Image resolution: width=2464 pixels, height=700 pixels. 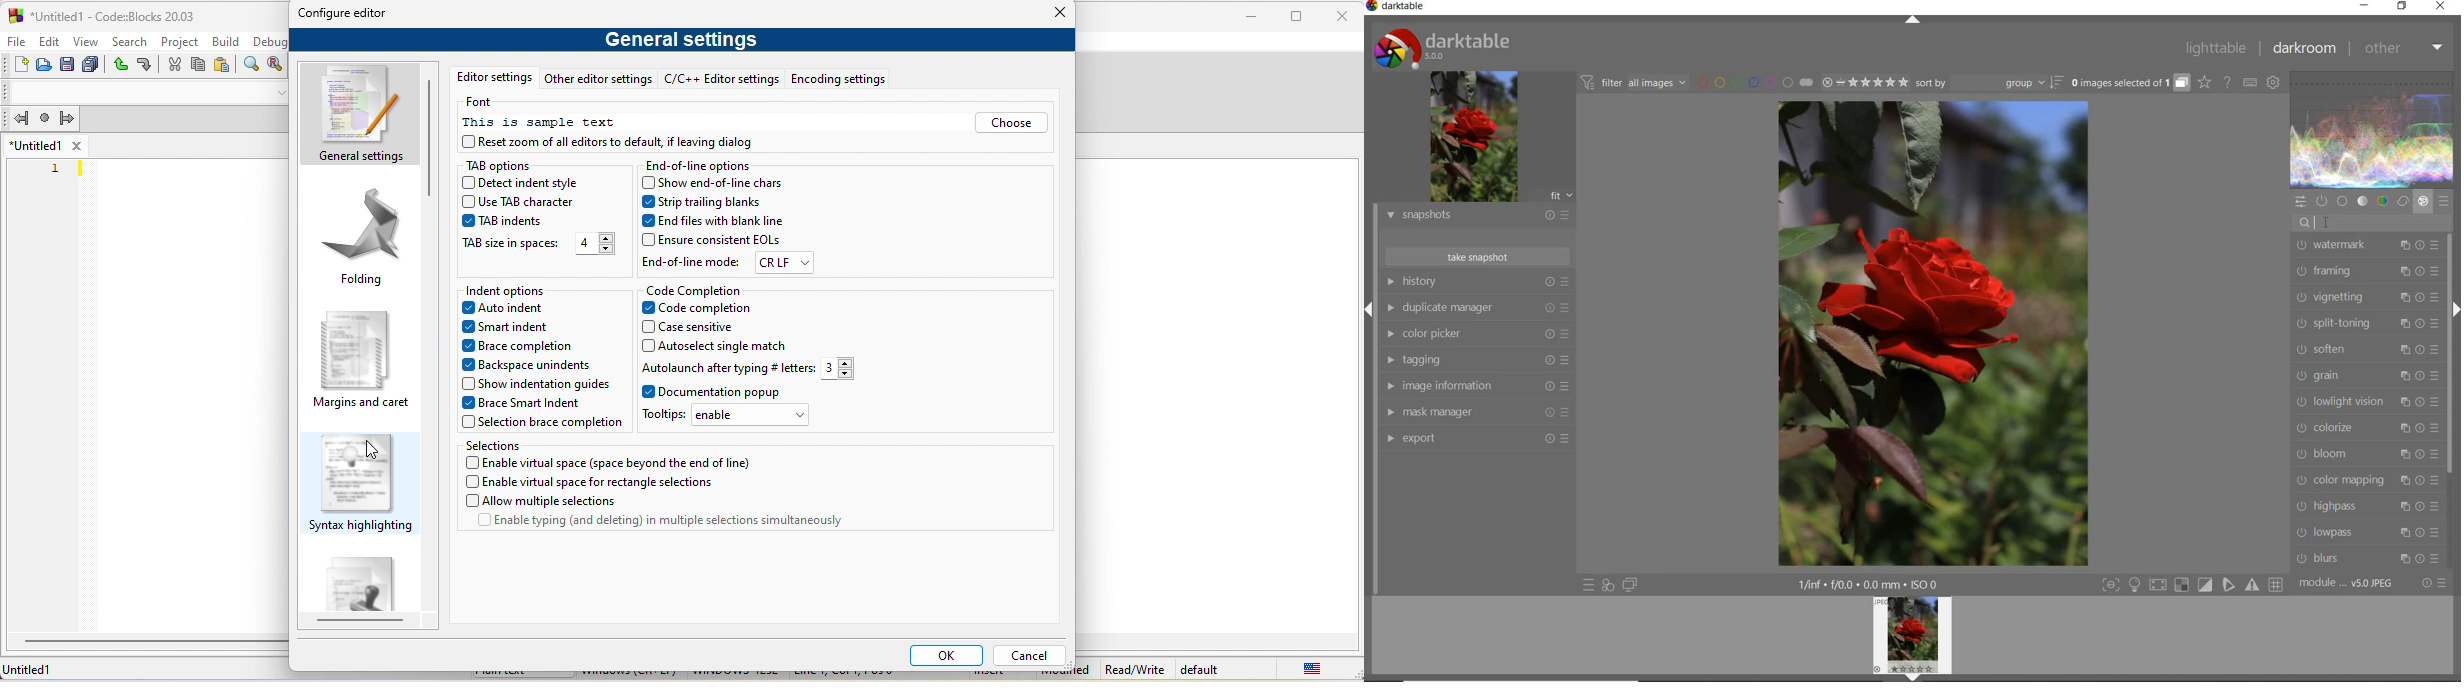 I want to click on lighttable, so click(x=2218, y=49).